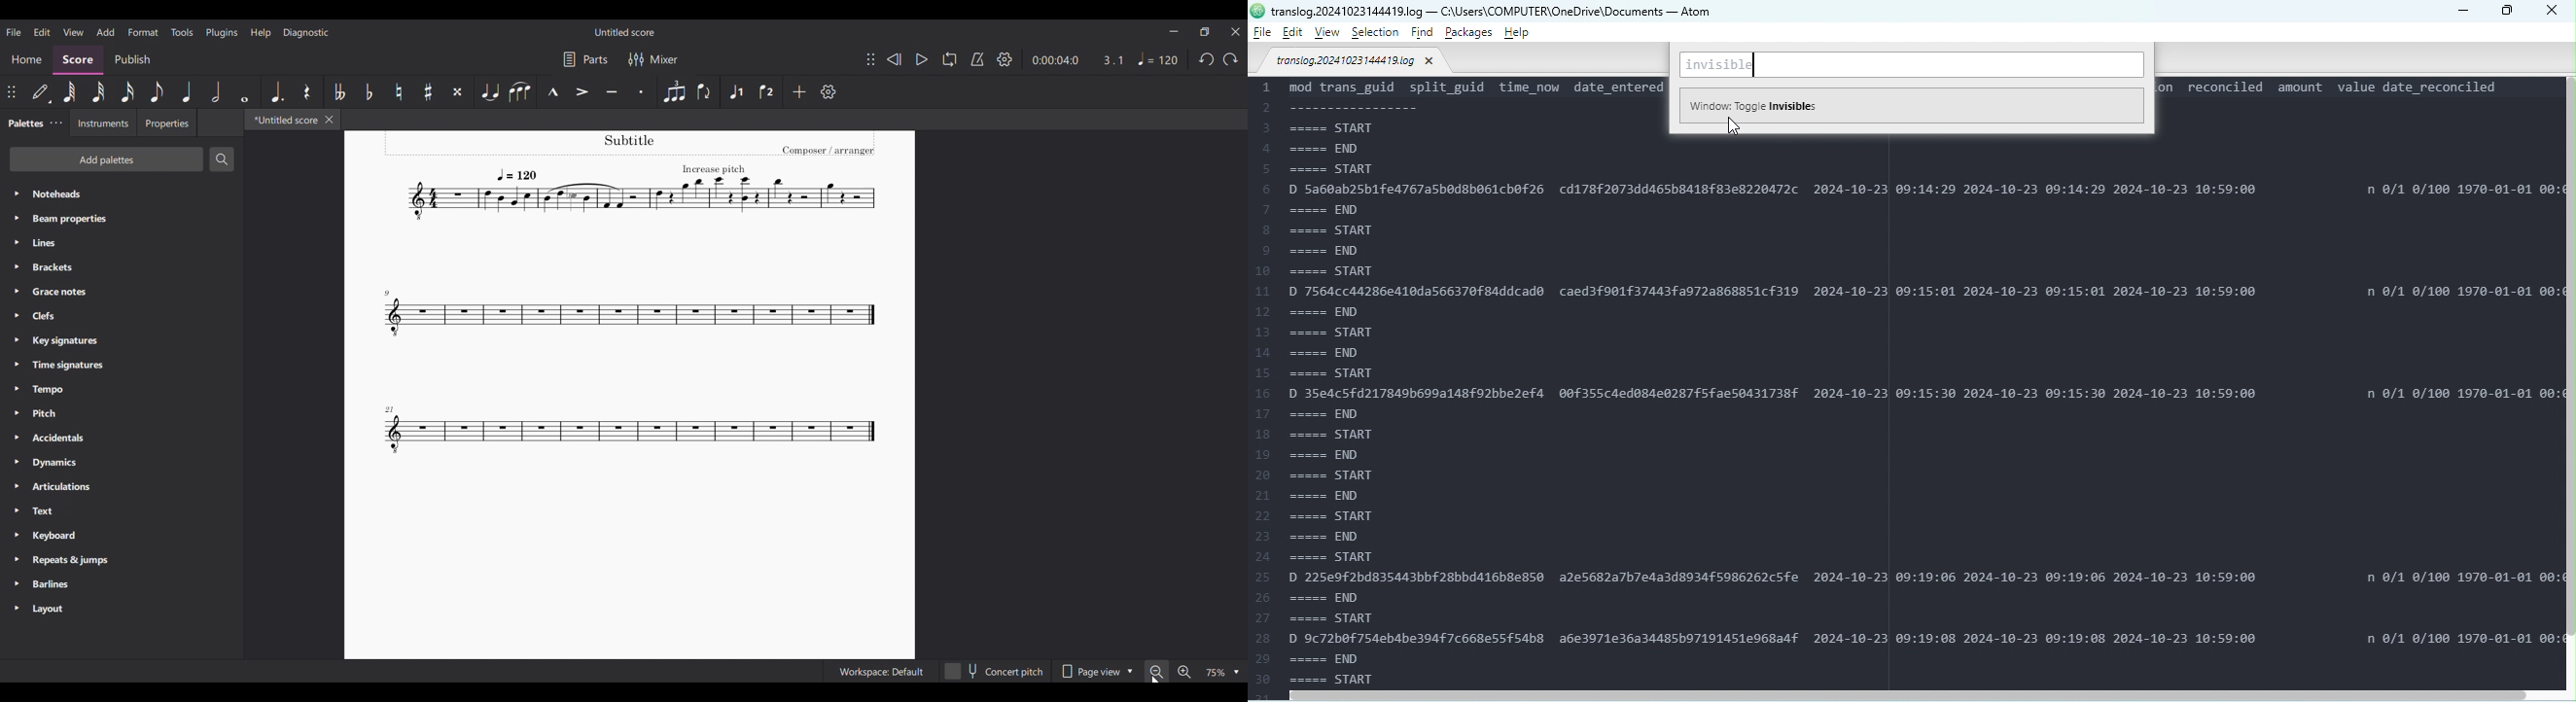  Describe the element at coordinates (705, 92) in the screenshot. I see `Flip direction ` at that location.